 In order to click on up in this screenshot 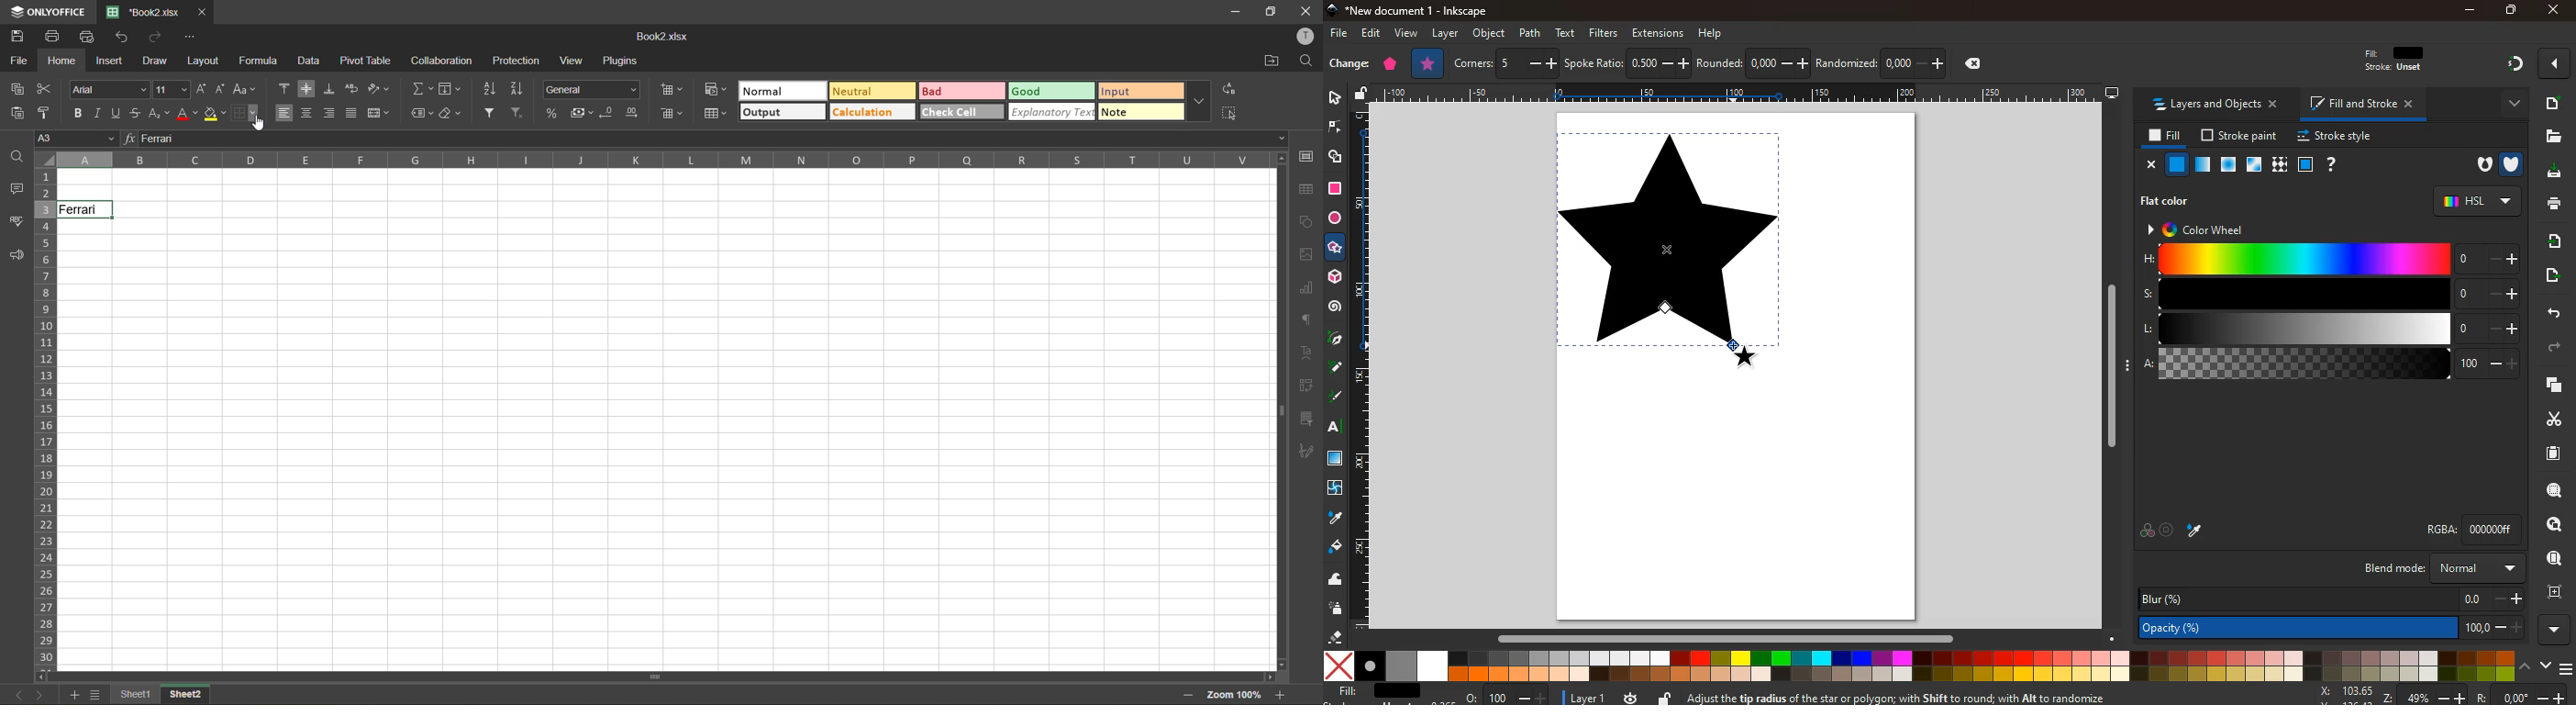, I will do `click(2525, 666)`.